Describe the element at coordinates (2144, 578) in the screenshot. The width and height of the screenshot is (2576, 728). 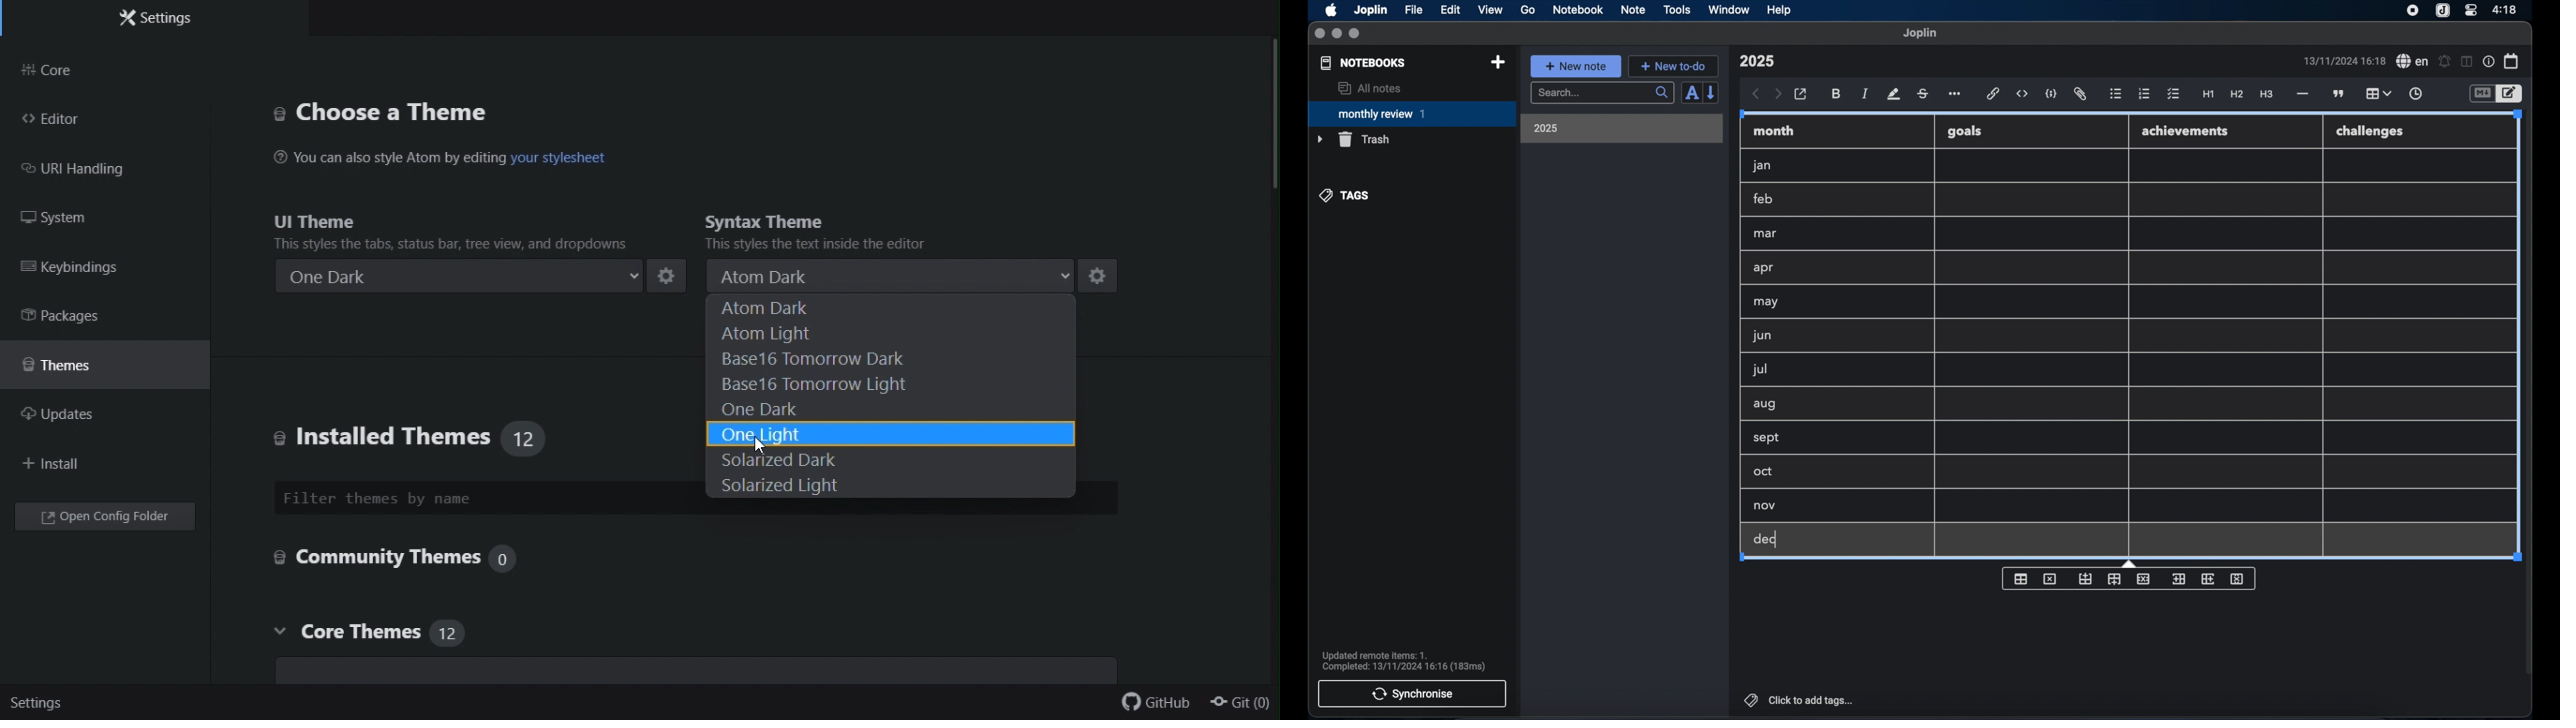
I see `delete row` at that location.